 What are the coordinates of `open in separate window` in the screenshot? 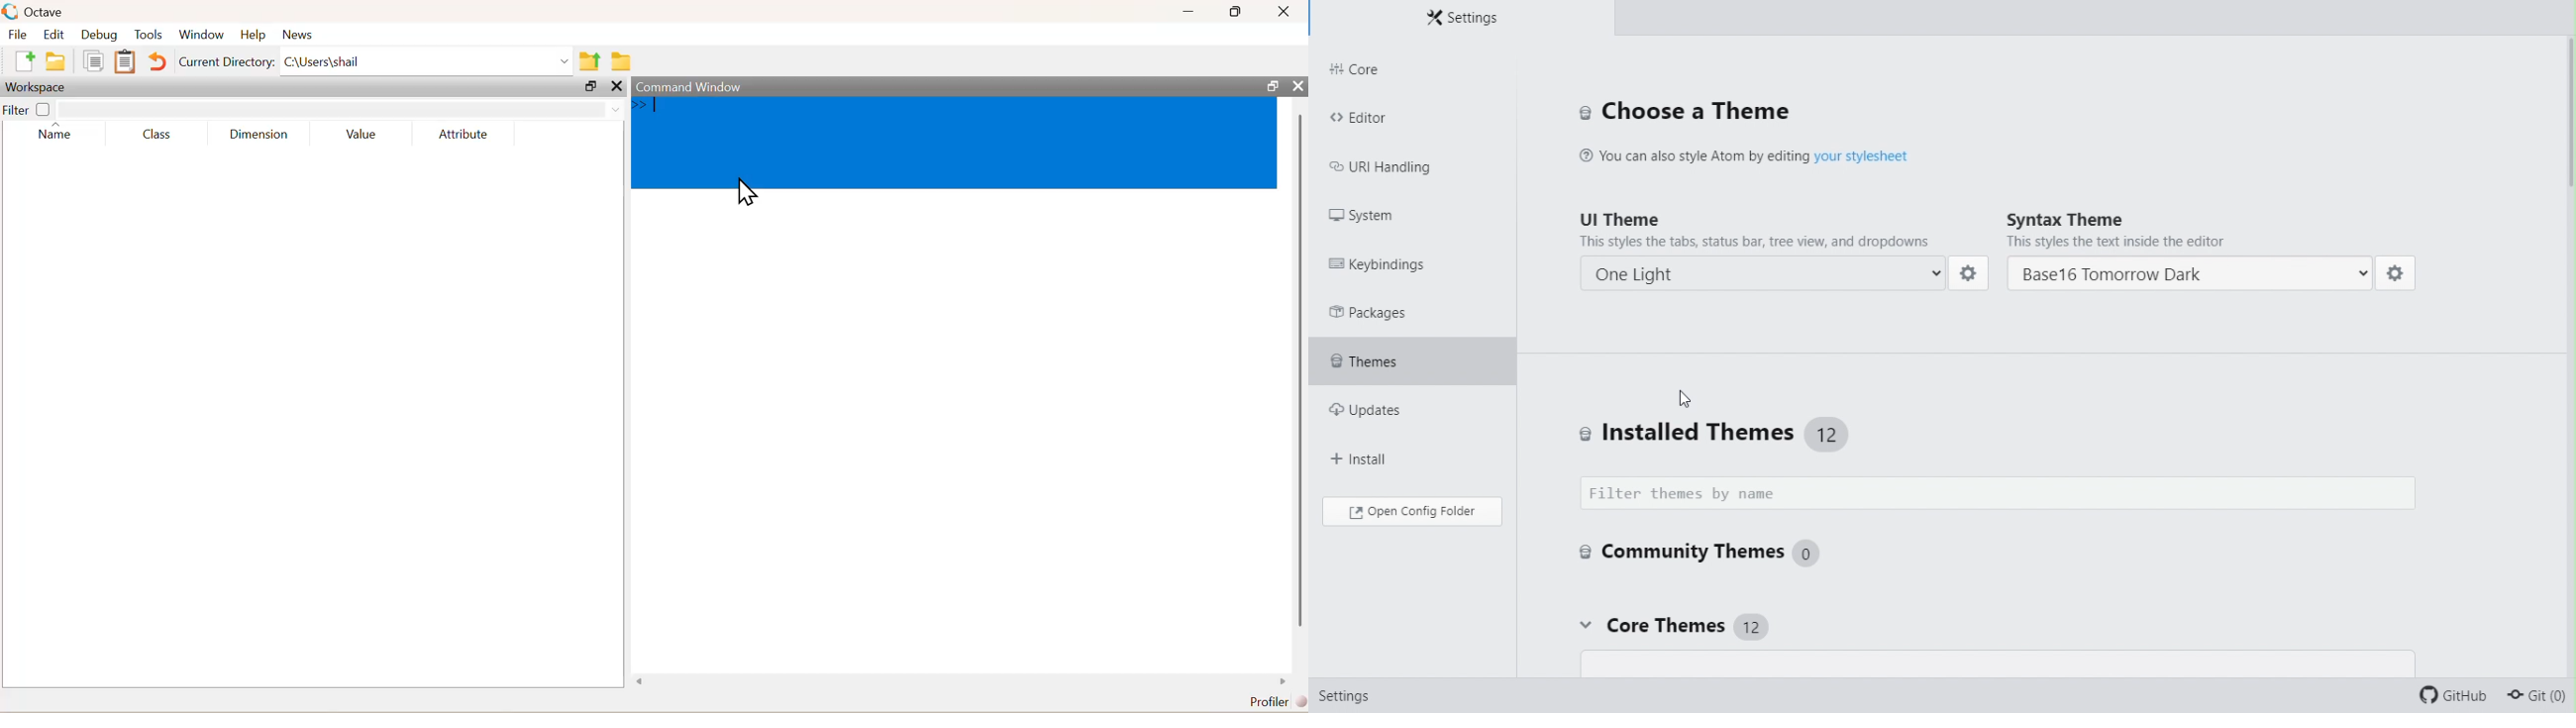 It's located at (591, 86).